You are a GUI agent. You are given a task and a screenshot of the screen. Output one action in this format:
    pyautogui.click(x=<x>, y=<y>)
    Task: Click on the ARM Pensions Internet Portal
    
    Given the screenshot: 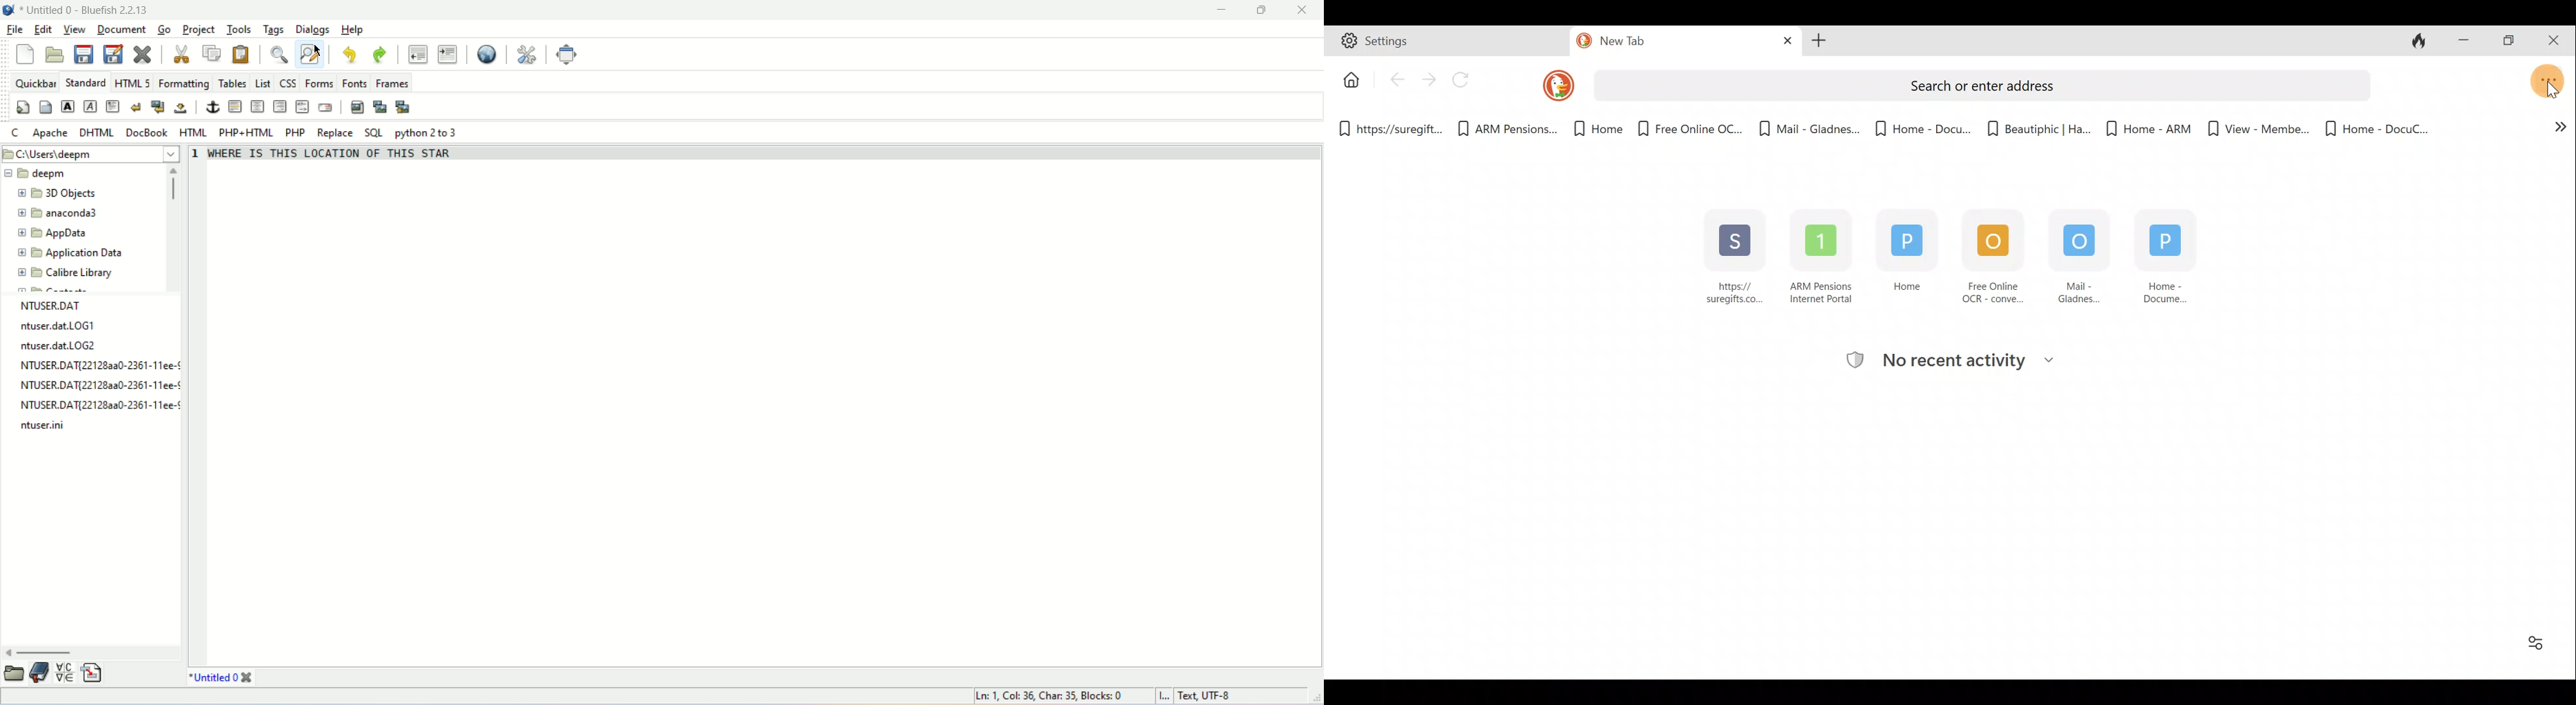 What is the action you would take?
    pyautogui.click(x=1824, y=255)
    